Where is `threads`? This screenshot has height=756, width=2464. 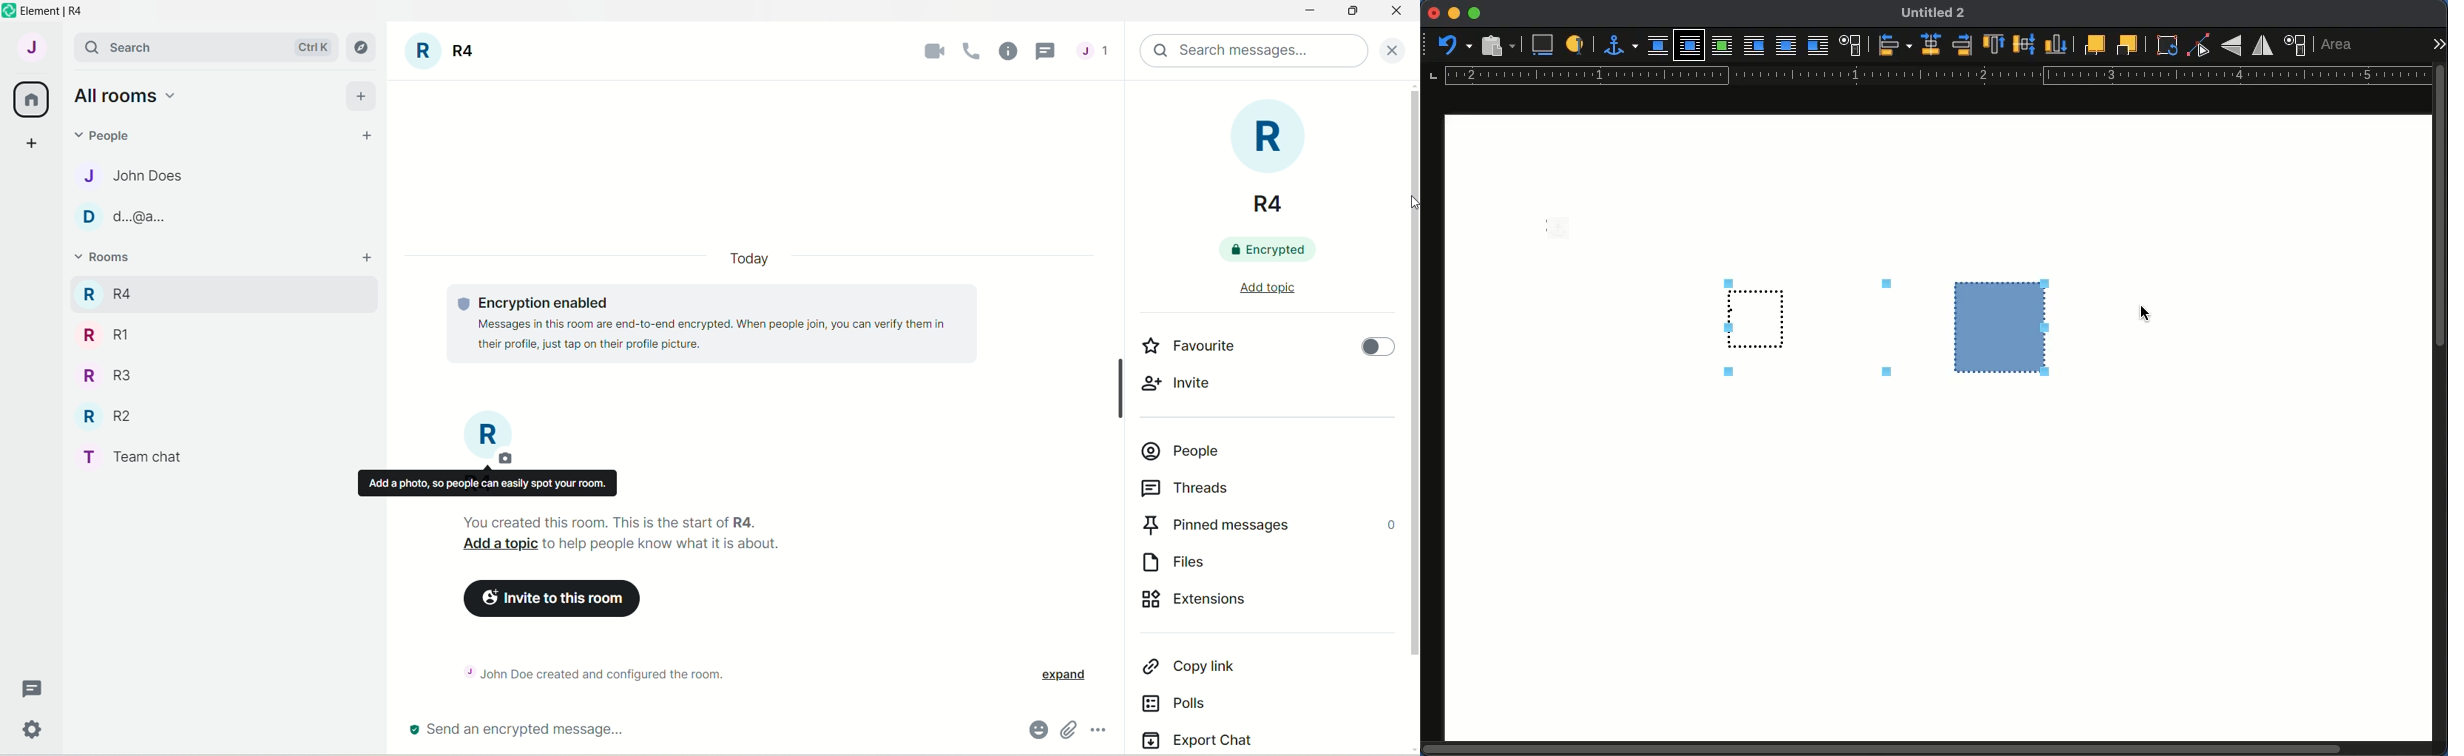 threads is located at coordinates (1093, 54).